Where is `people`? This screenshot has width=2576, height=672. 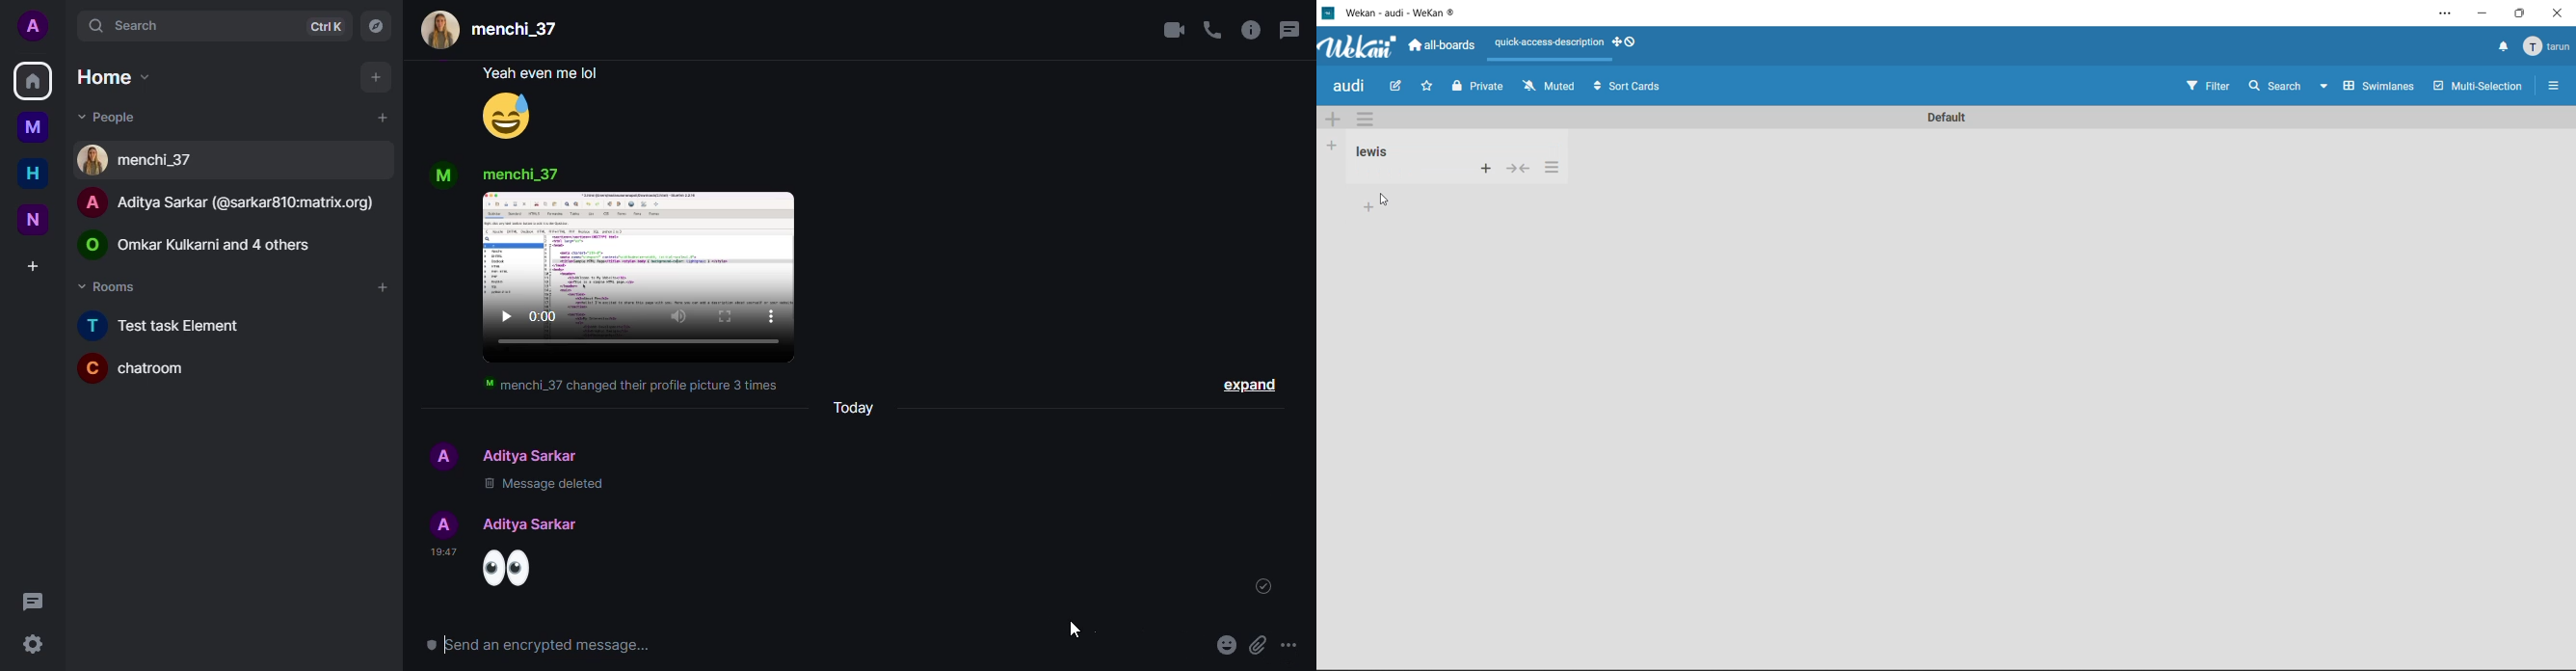 people is located at coordinates (207, 242).